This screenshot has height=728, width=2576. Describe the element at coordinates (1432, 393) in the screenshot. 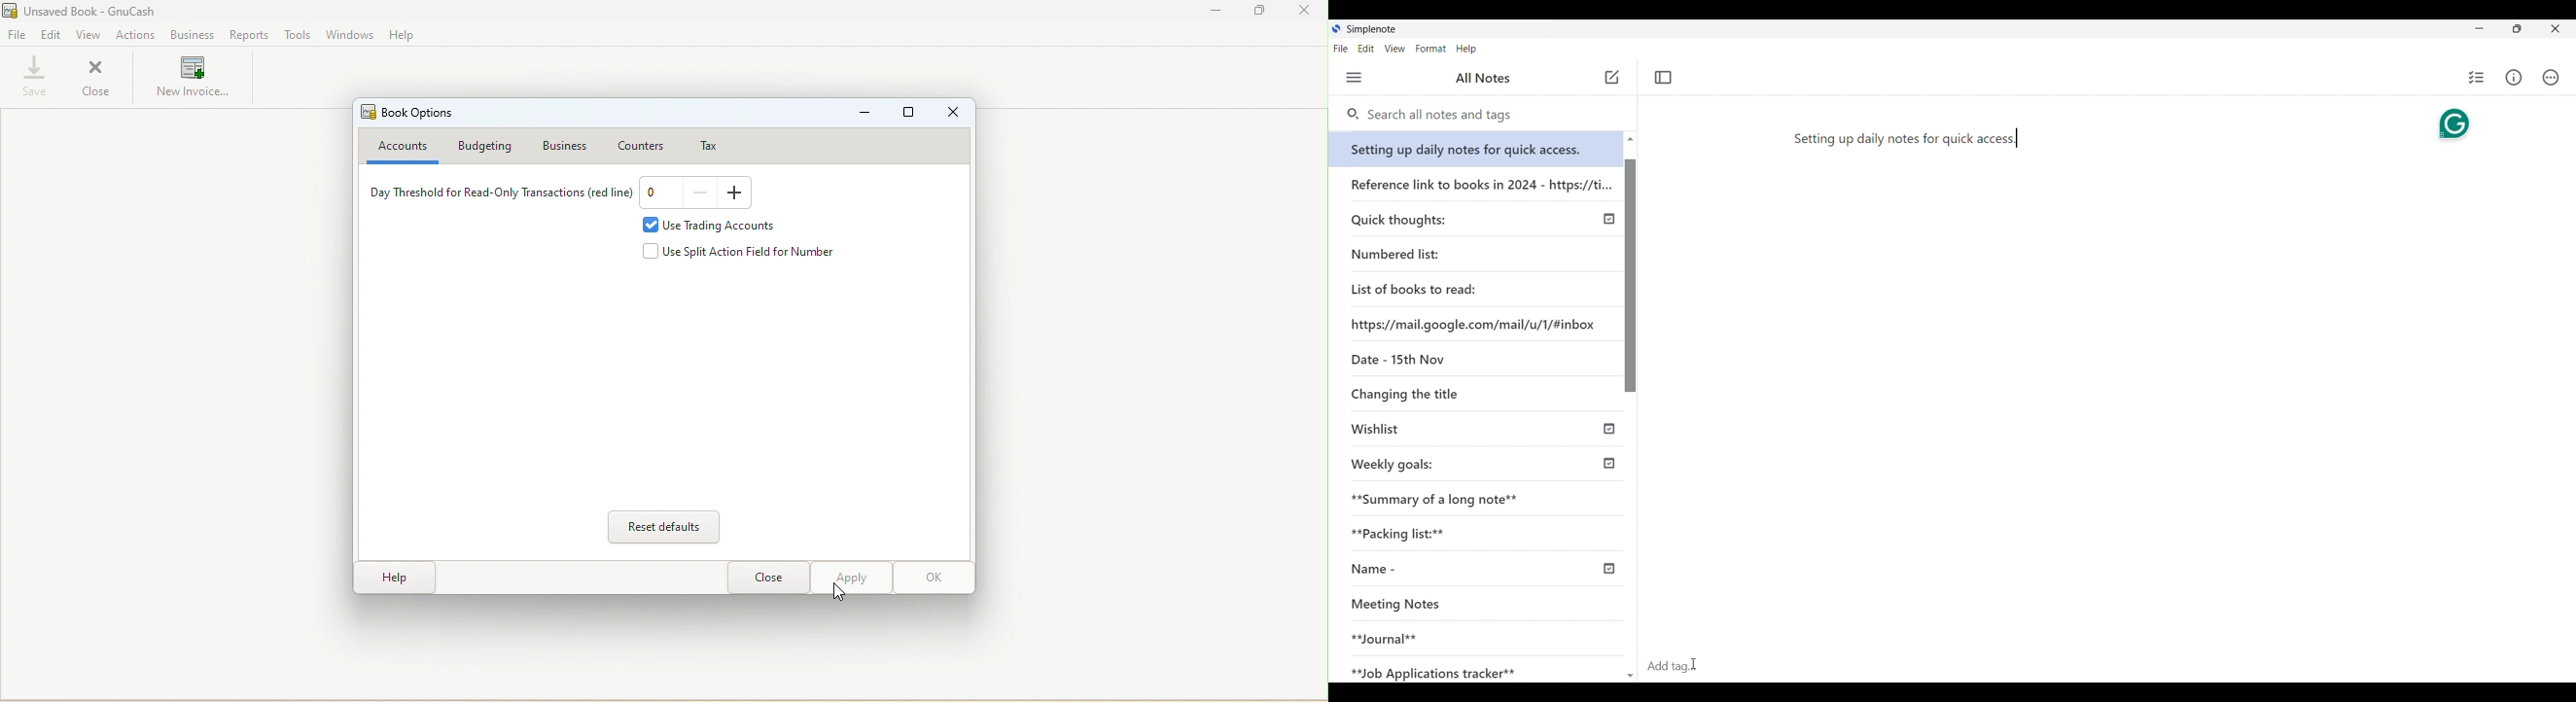

I see `Changing the title` at that location.